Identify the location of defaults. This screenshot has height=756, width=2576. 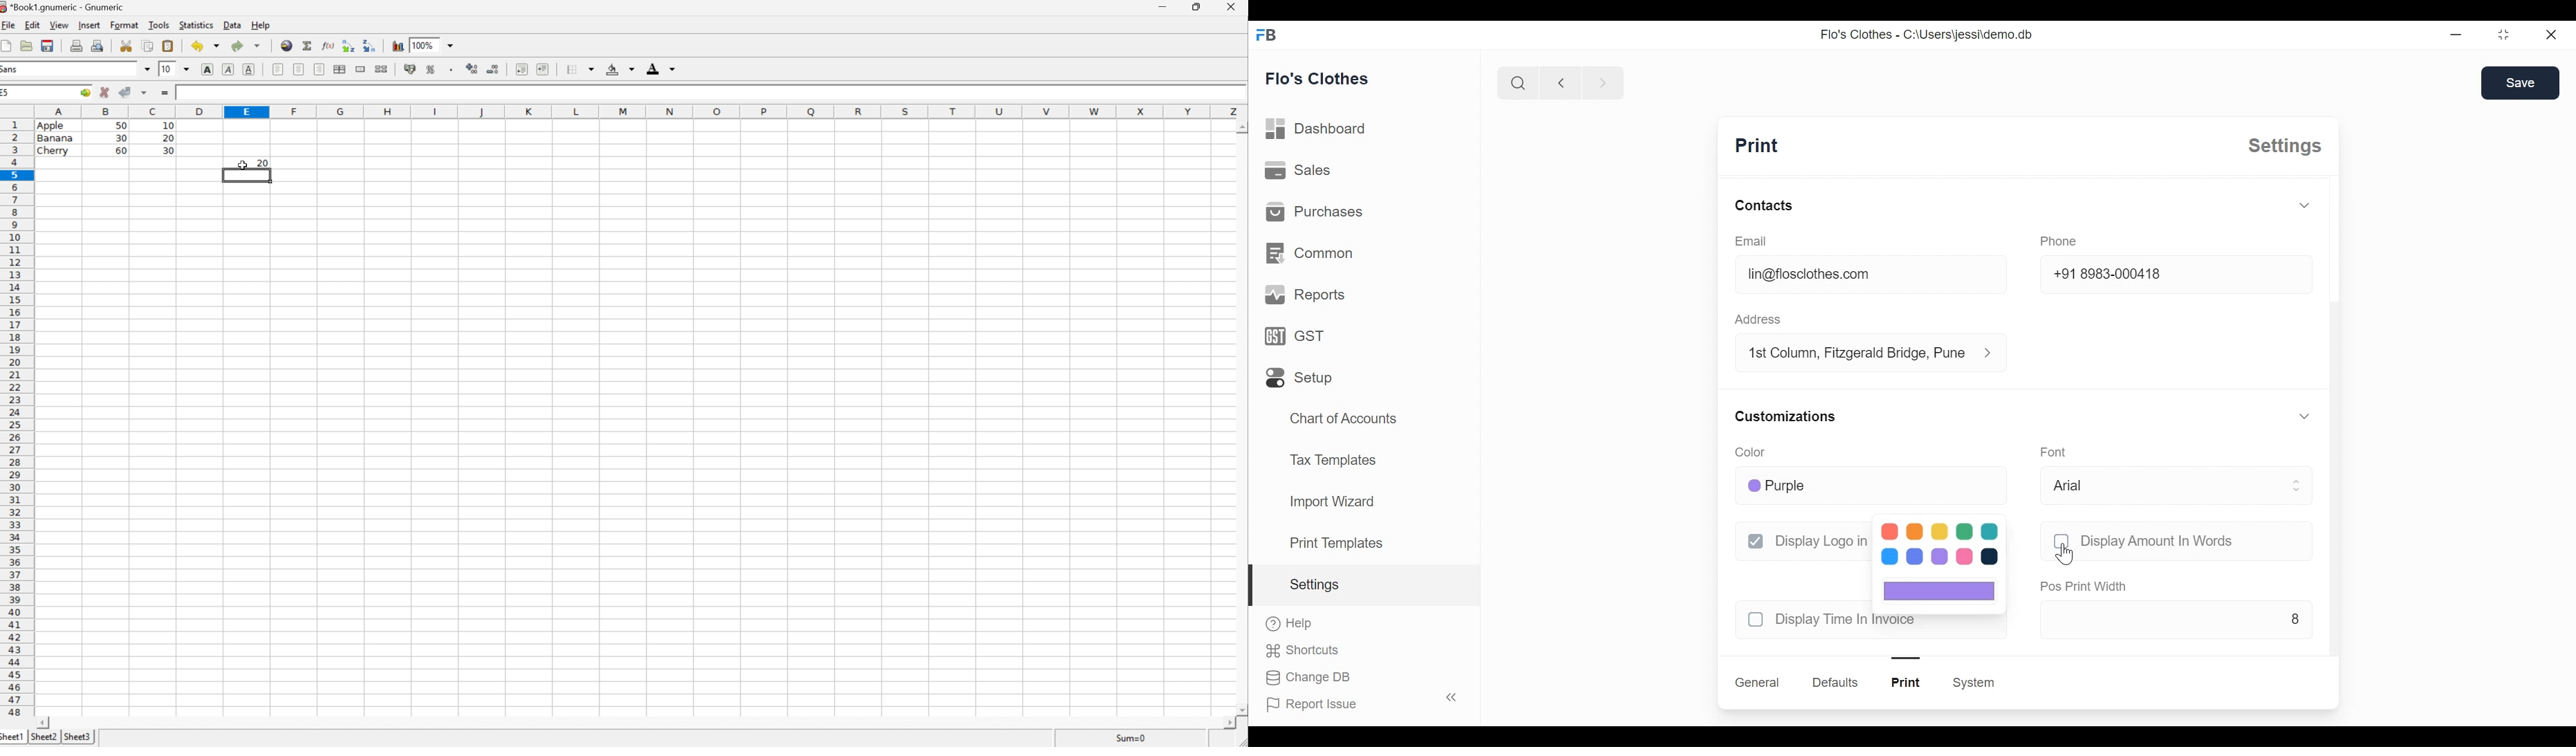
(1837, 683).